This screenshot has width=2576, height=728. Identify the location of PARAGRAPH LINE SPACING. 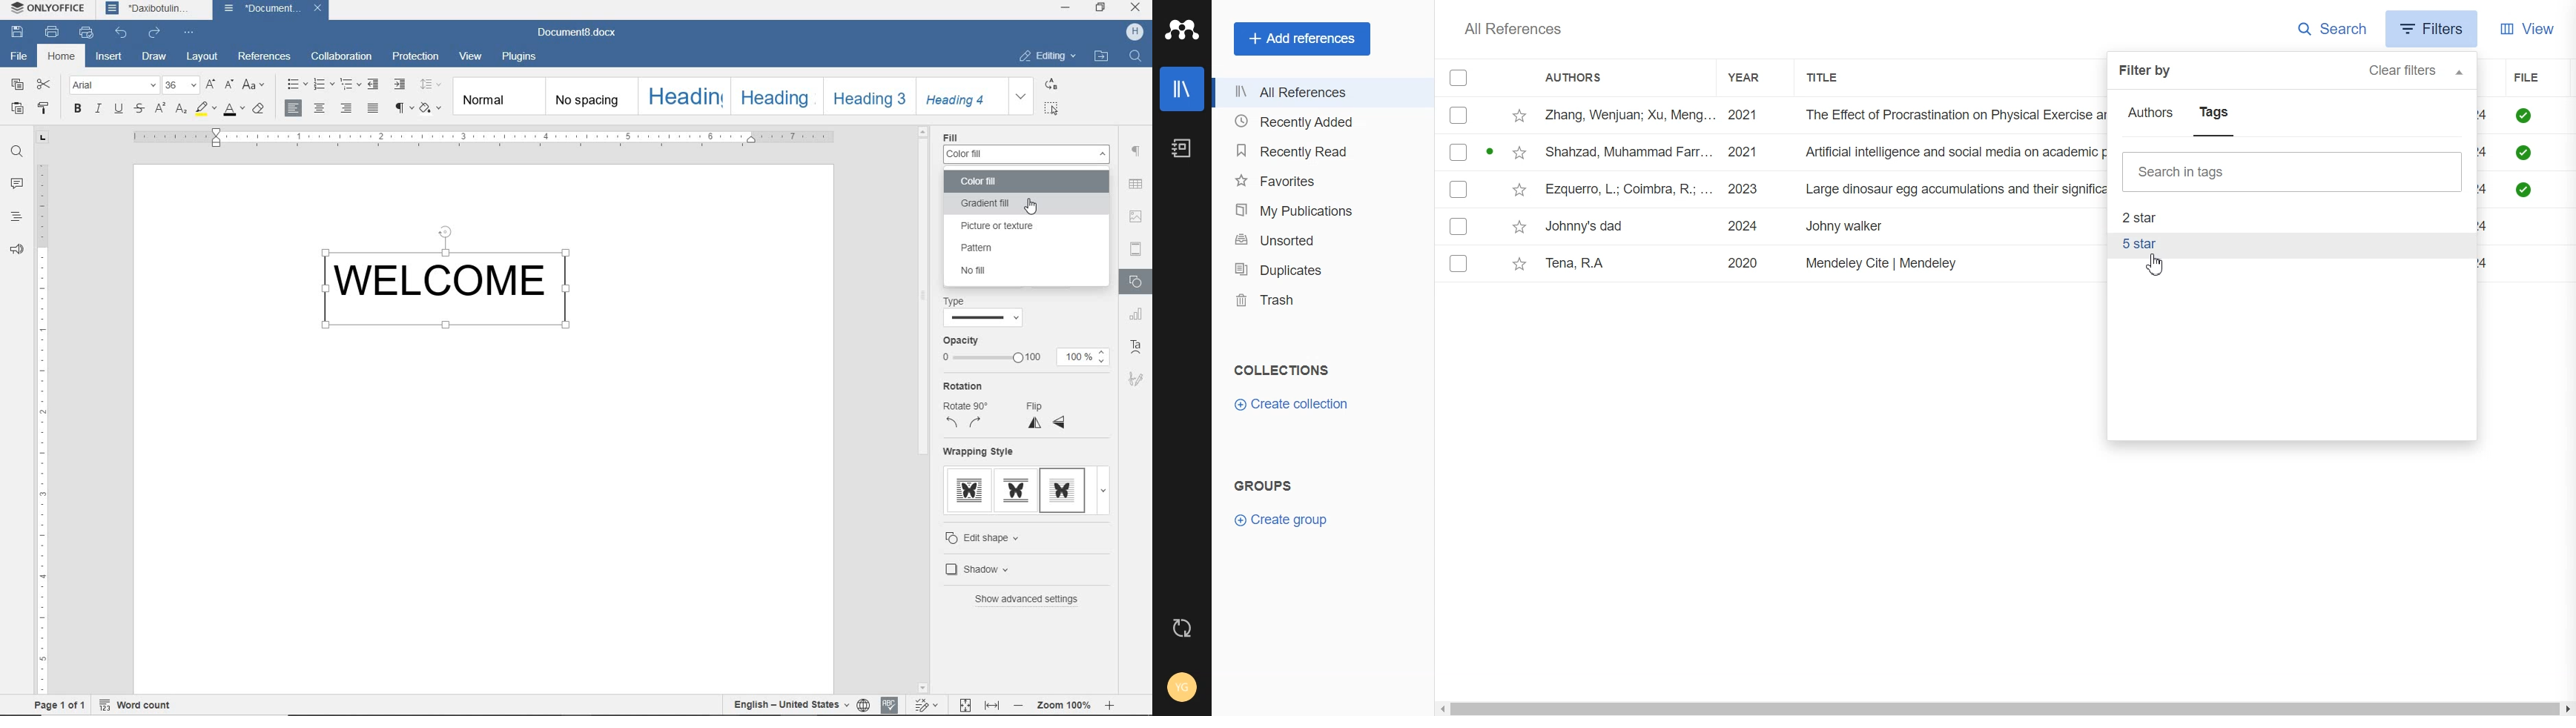
(430, 84).